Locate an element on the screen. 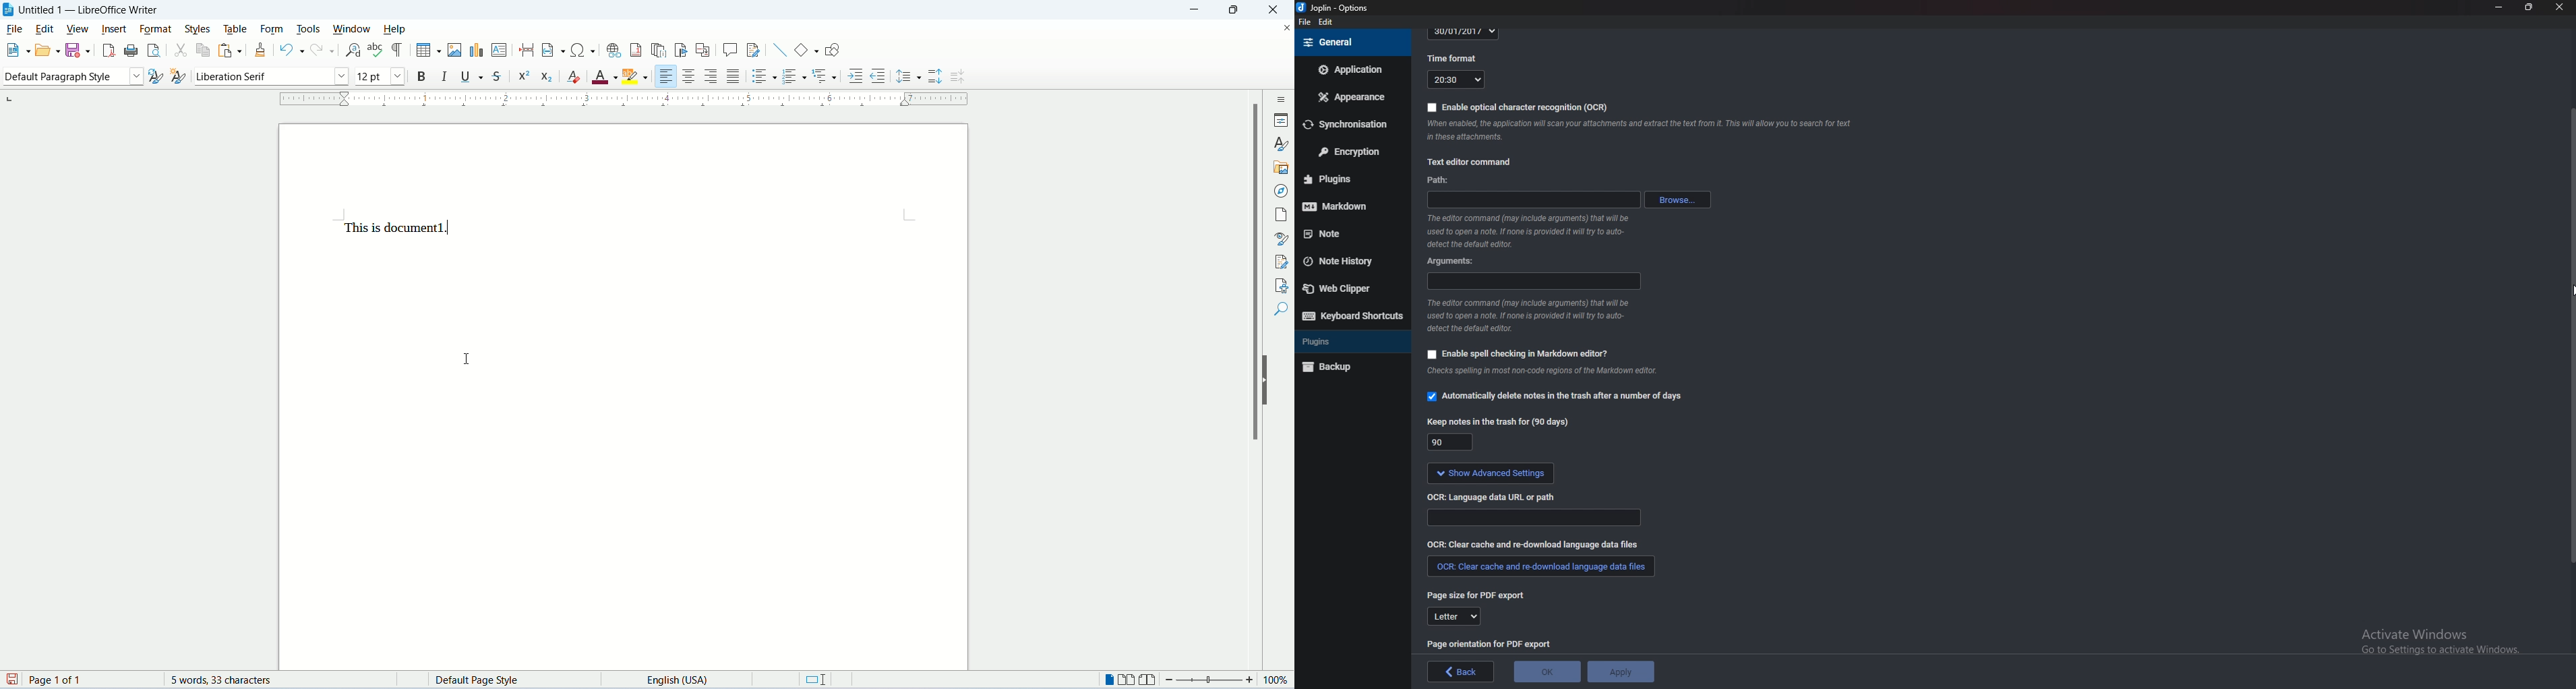 This screenshot has width=2576, height=700. 90 days is located at coordinates (1451, 443).